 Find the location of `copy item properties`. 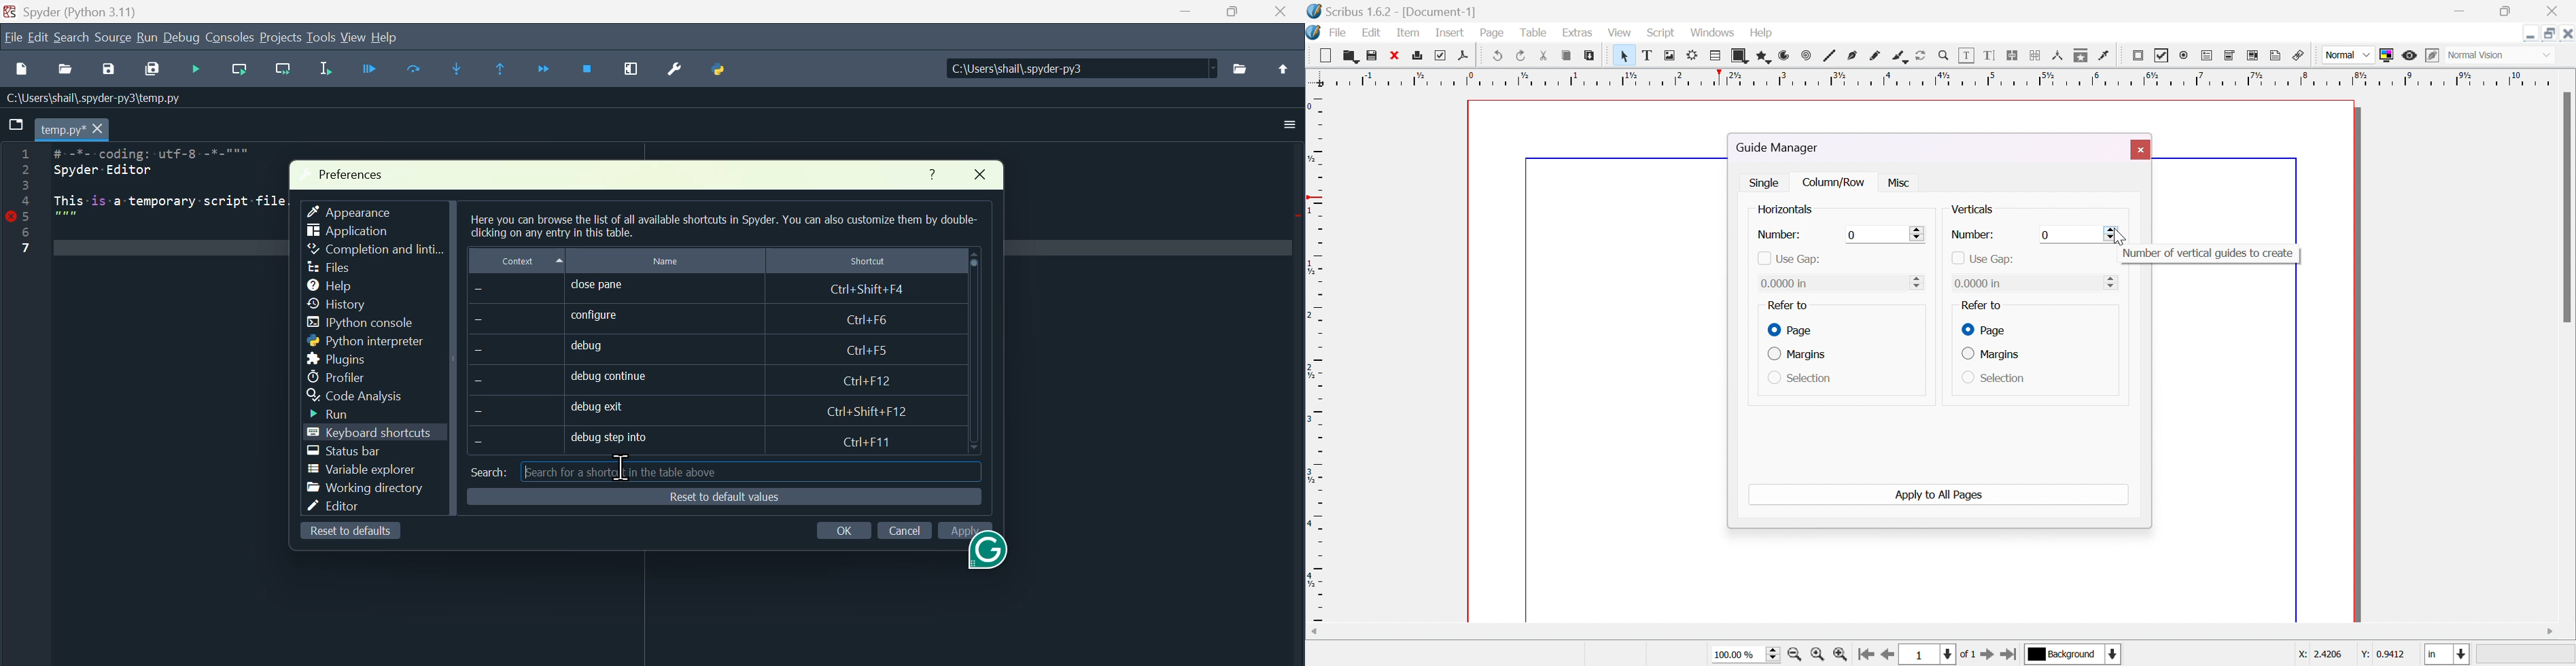

copy item properties is located at coordinates (2082, 56).